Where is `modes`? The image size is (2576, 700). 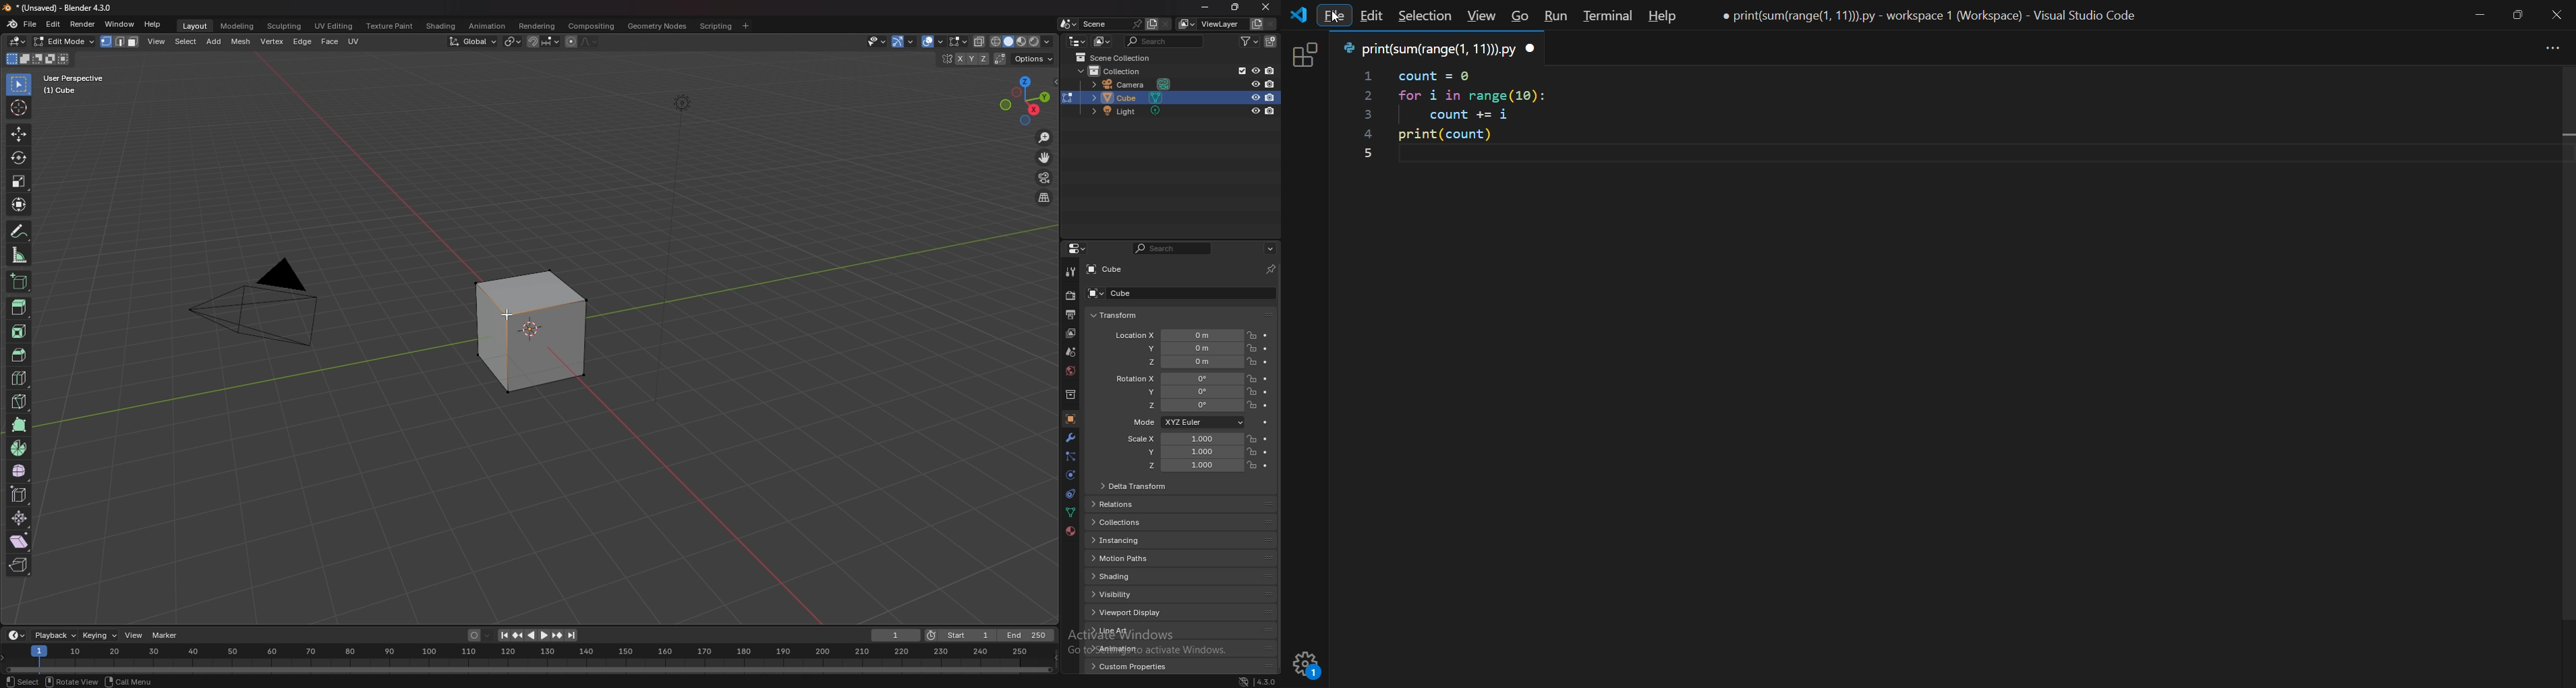
modes is located at coordinates (38, 59).